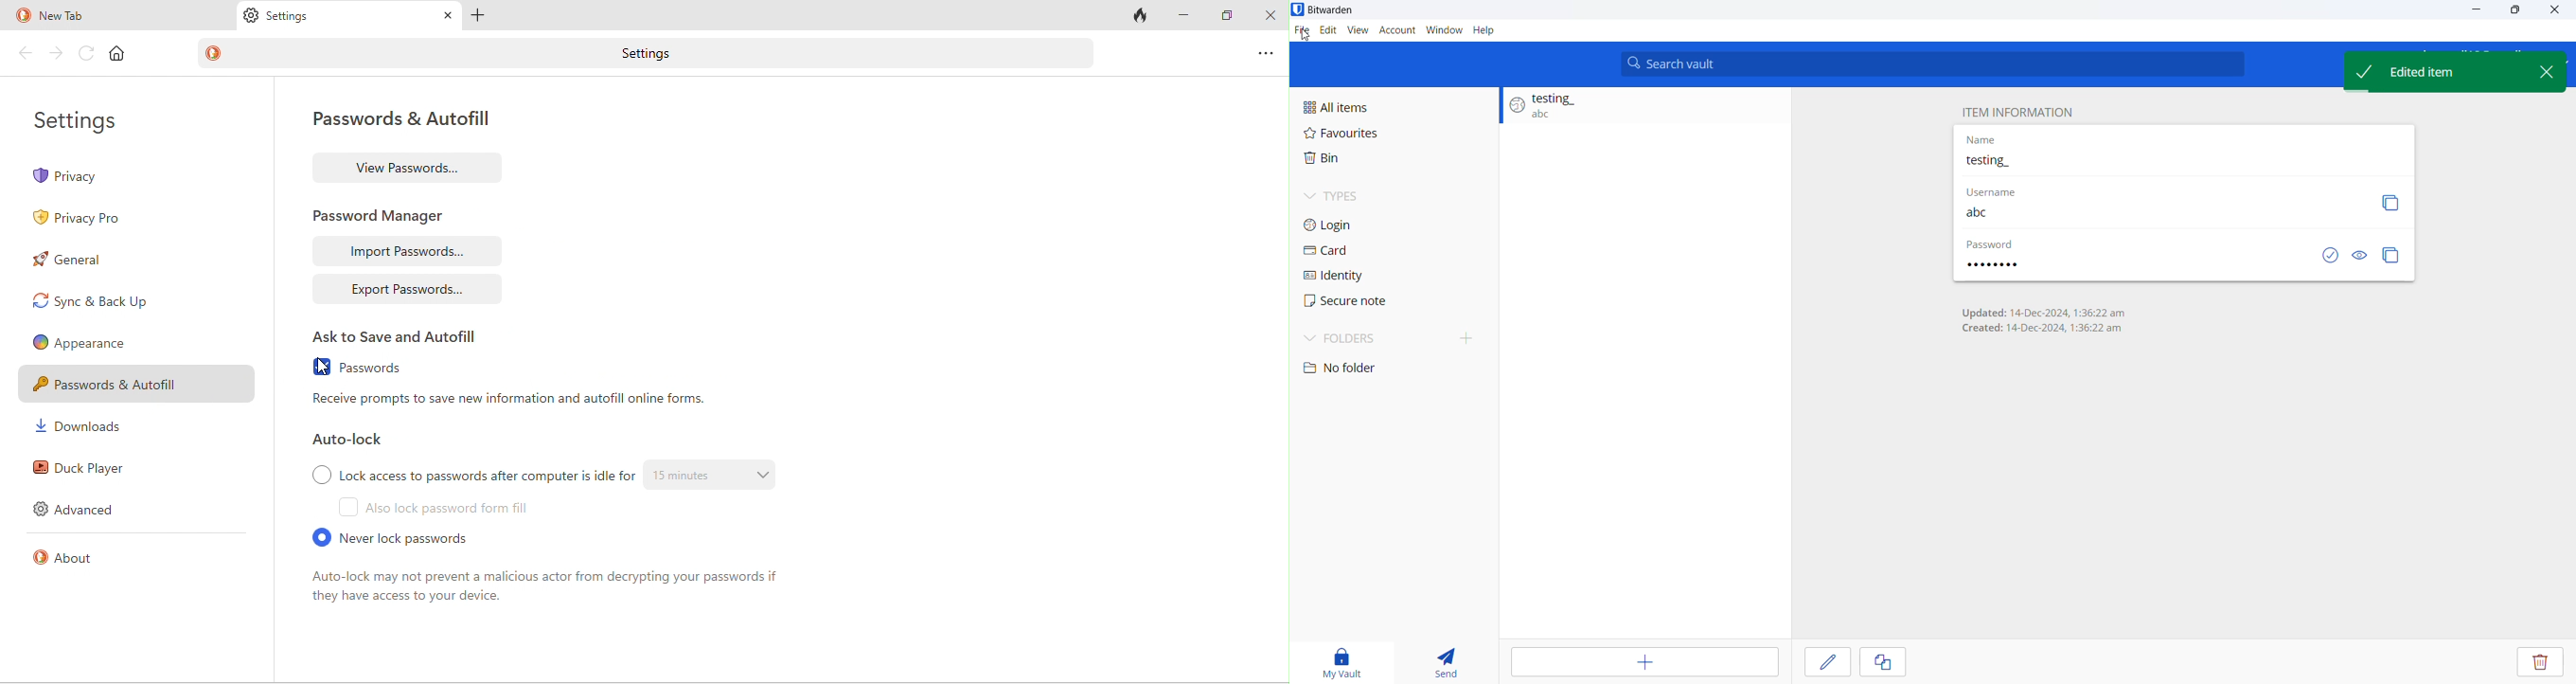 The height and width of the screenshot is (700, 2576). What do you see at coordinates (1186, 16) in the screenshot?
I see `minimize` at bounding box center [1186, 16].